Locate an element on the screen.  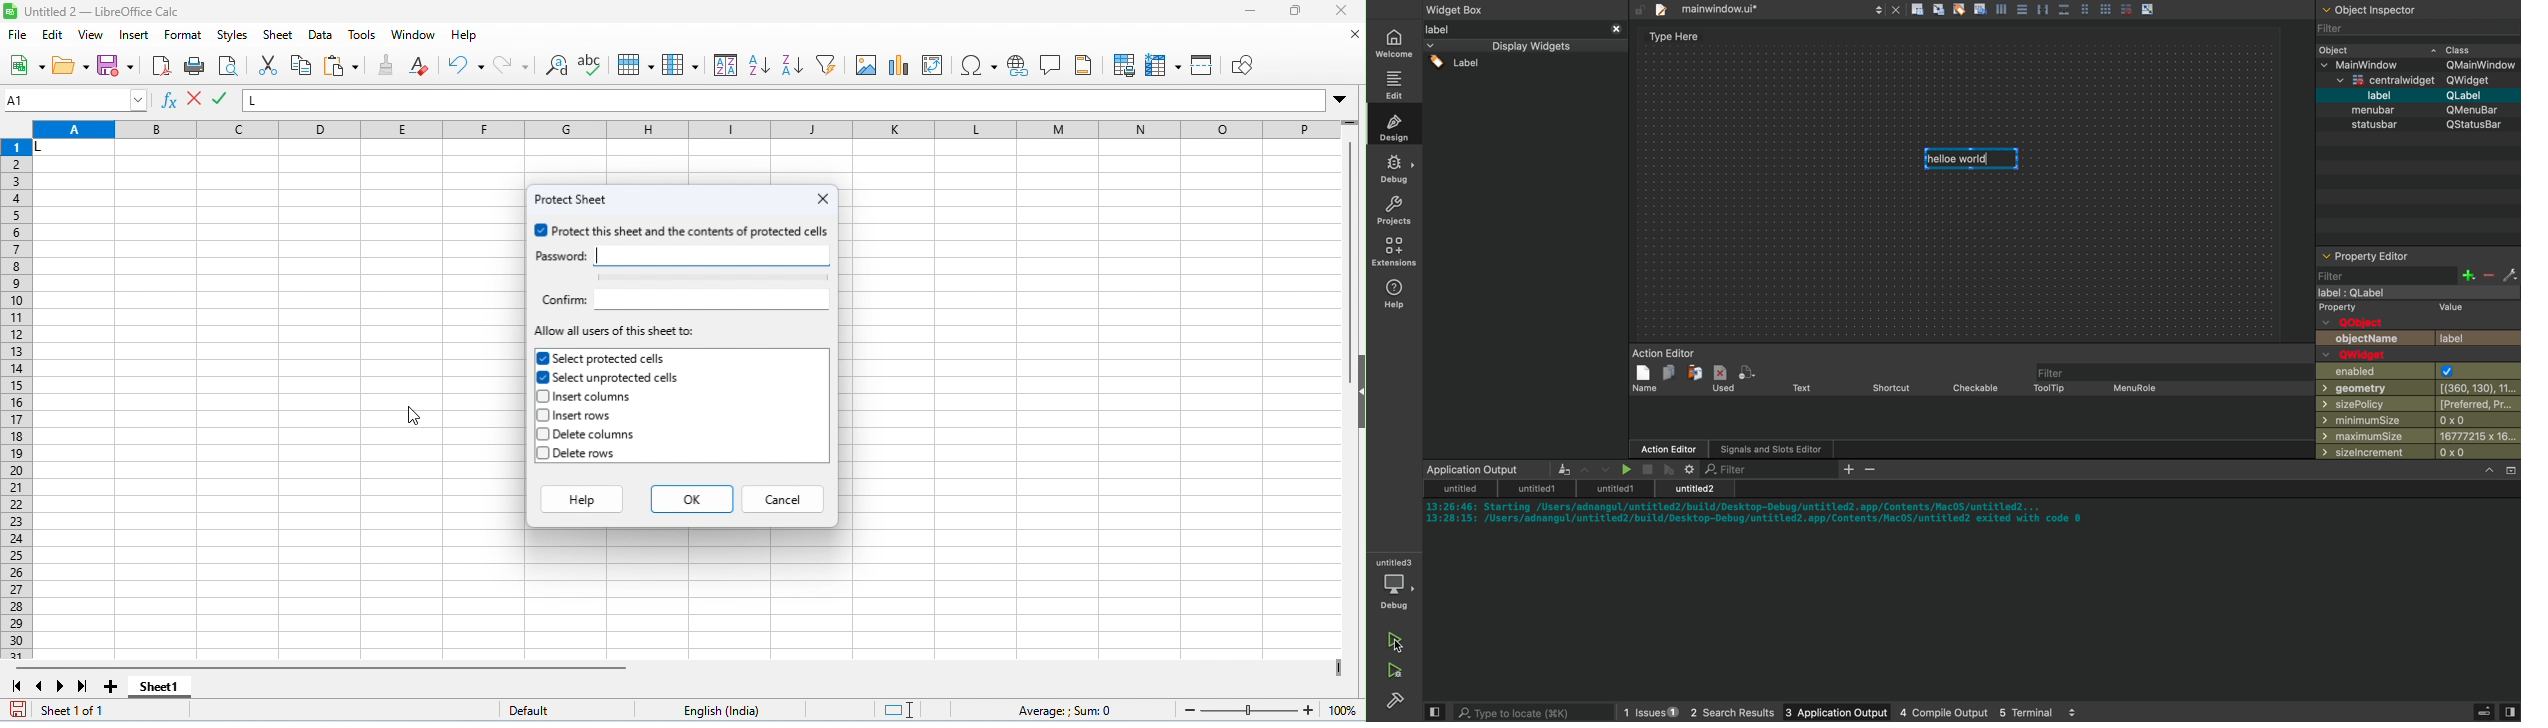
debug and run is located at coordinates (1394, 670).